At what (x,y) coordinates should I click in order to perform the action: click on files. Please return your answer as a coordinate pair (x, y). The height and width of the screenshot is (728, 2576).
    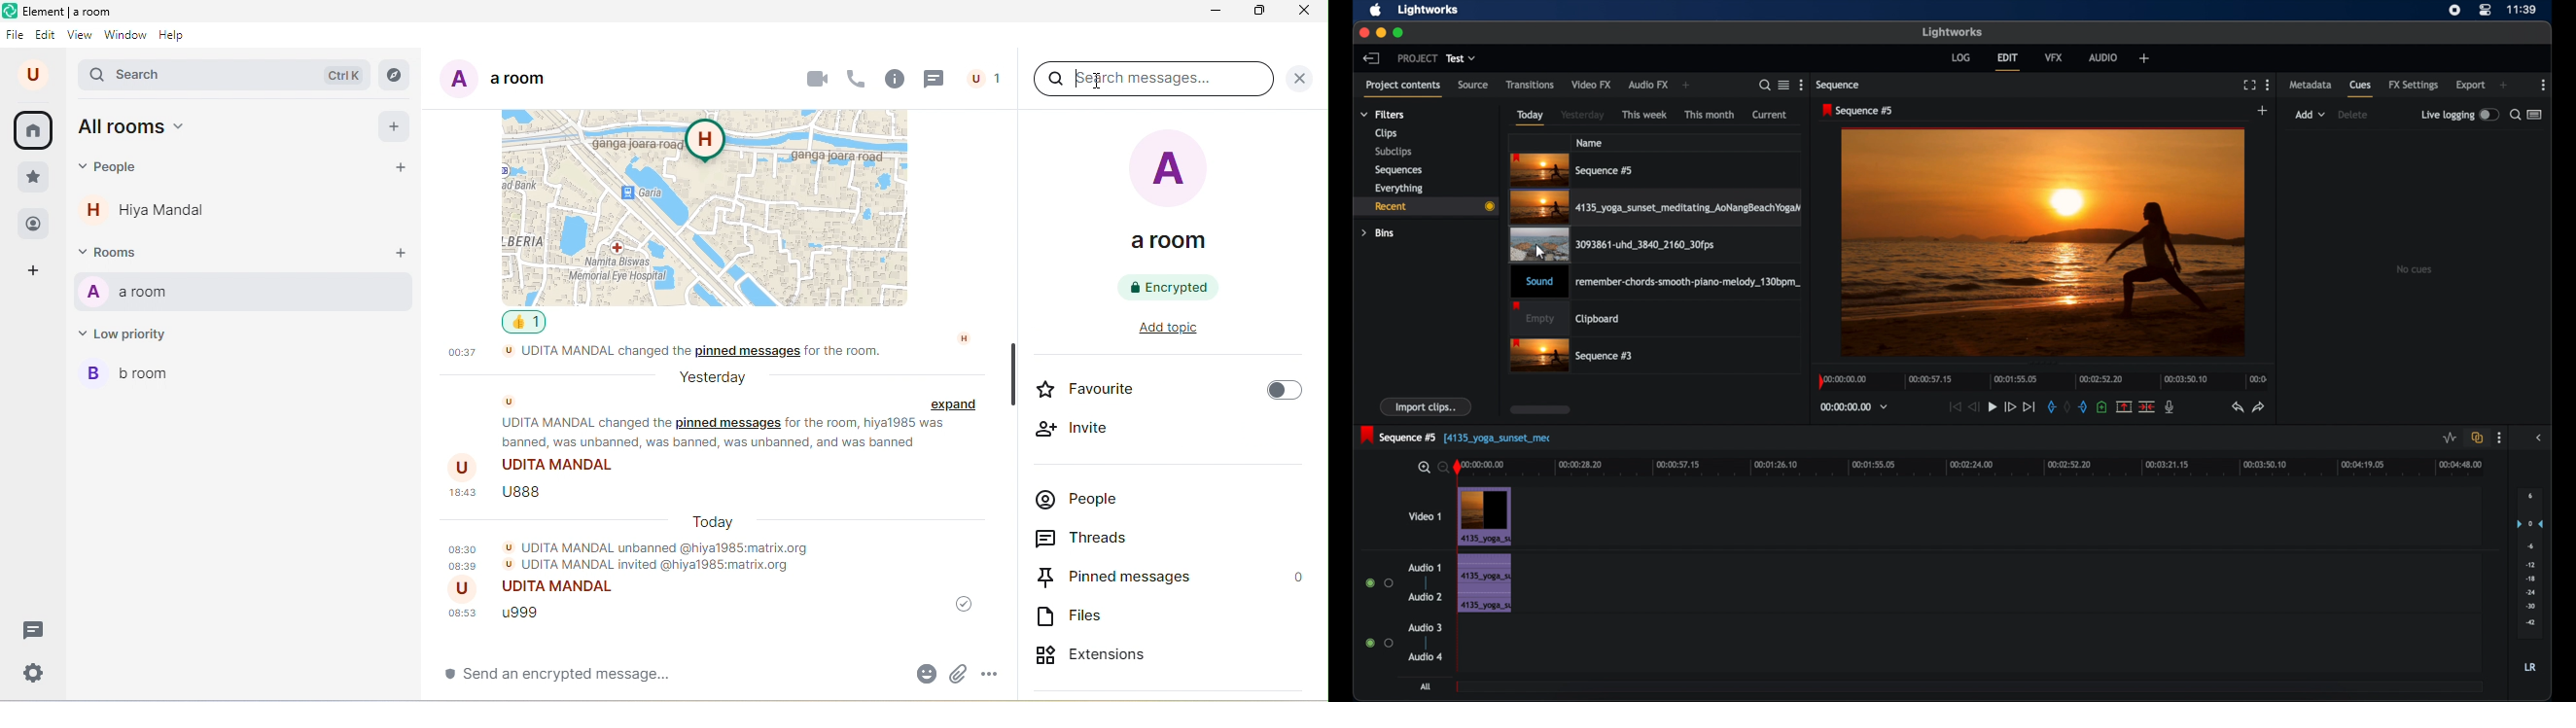
    Looking at the image, I should click on (1076, 618).